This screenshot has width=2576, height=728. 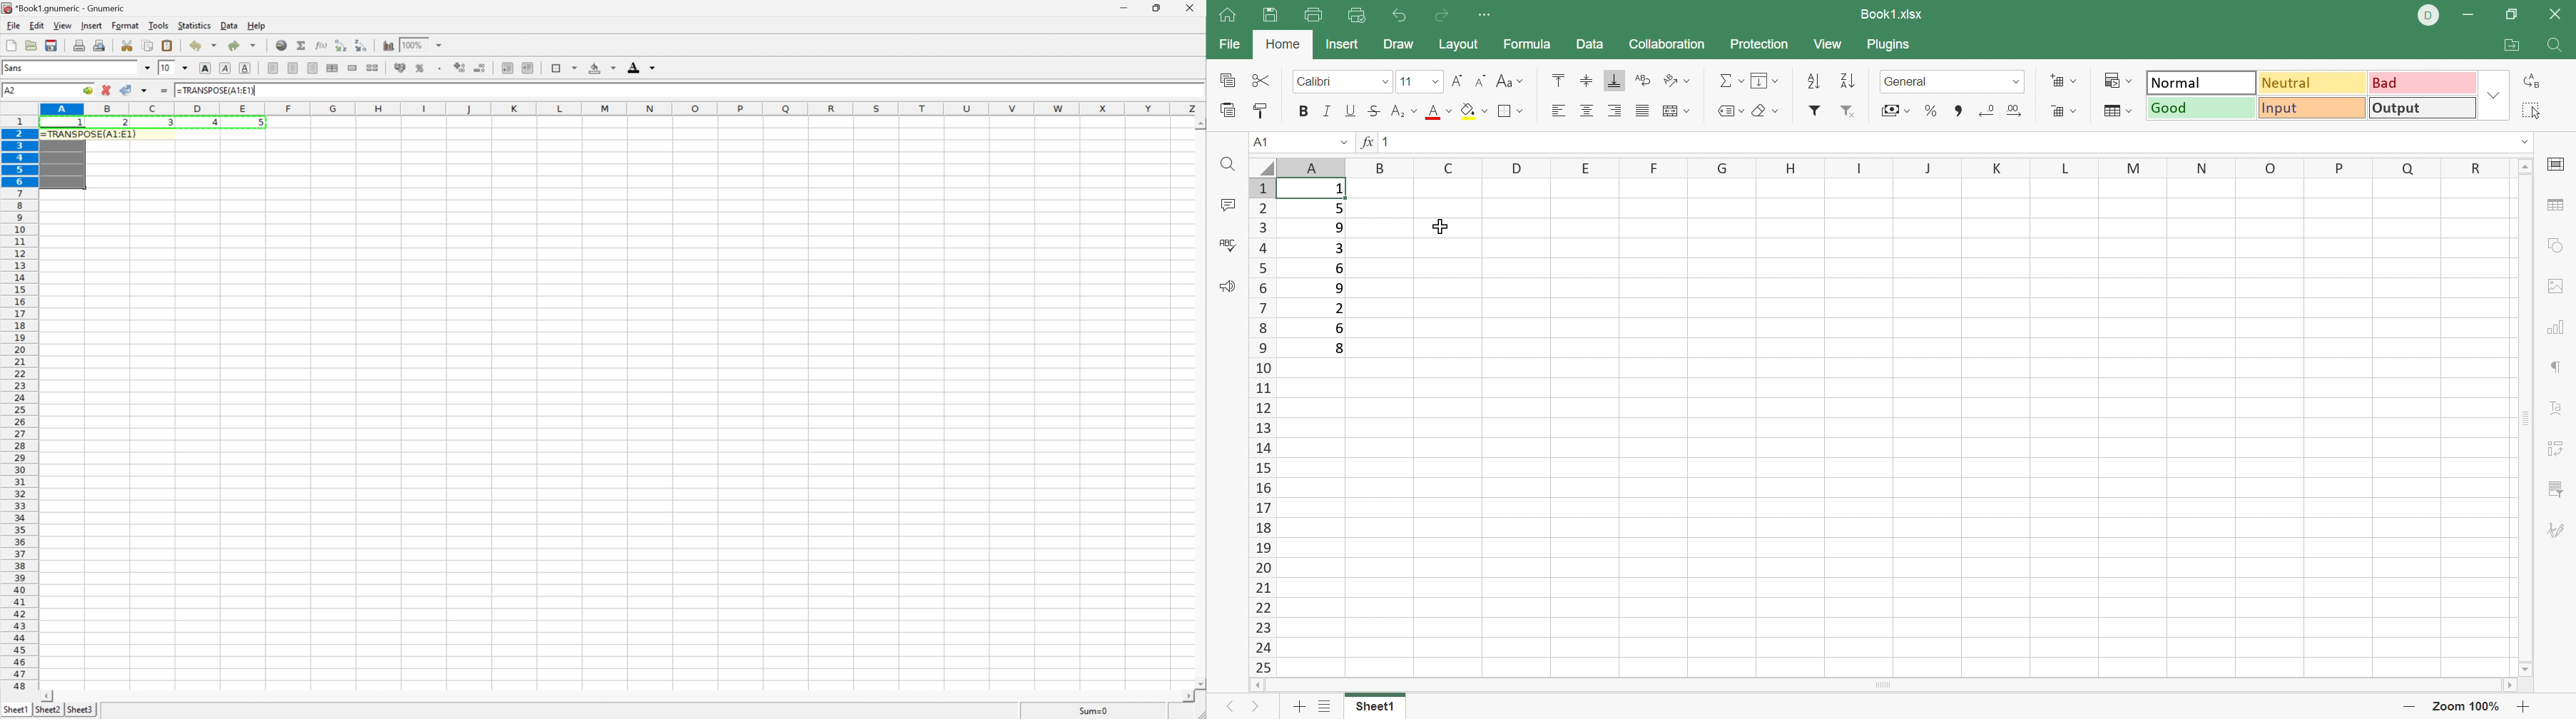 What do you see at coordinates (1199, 125) in the screenshot?
I see `scroll up` at bounding box center [1199, 125].